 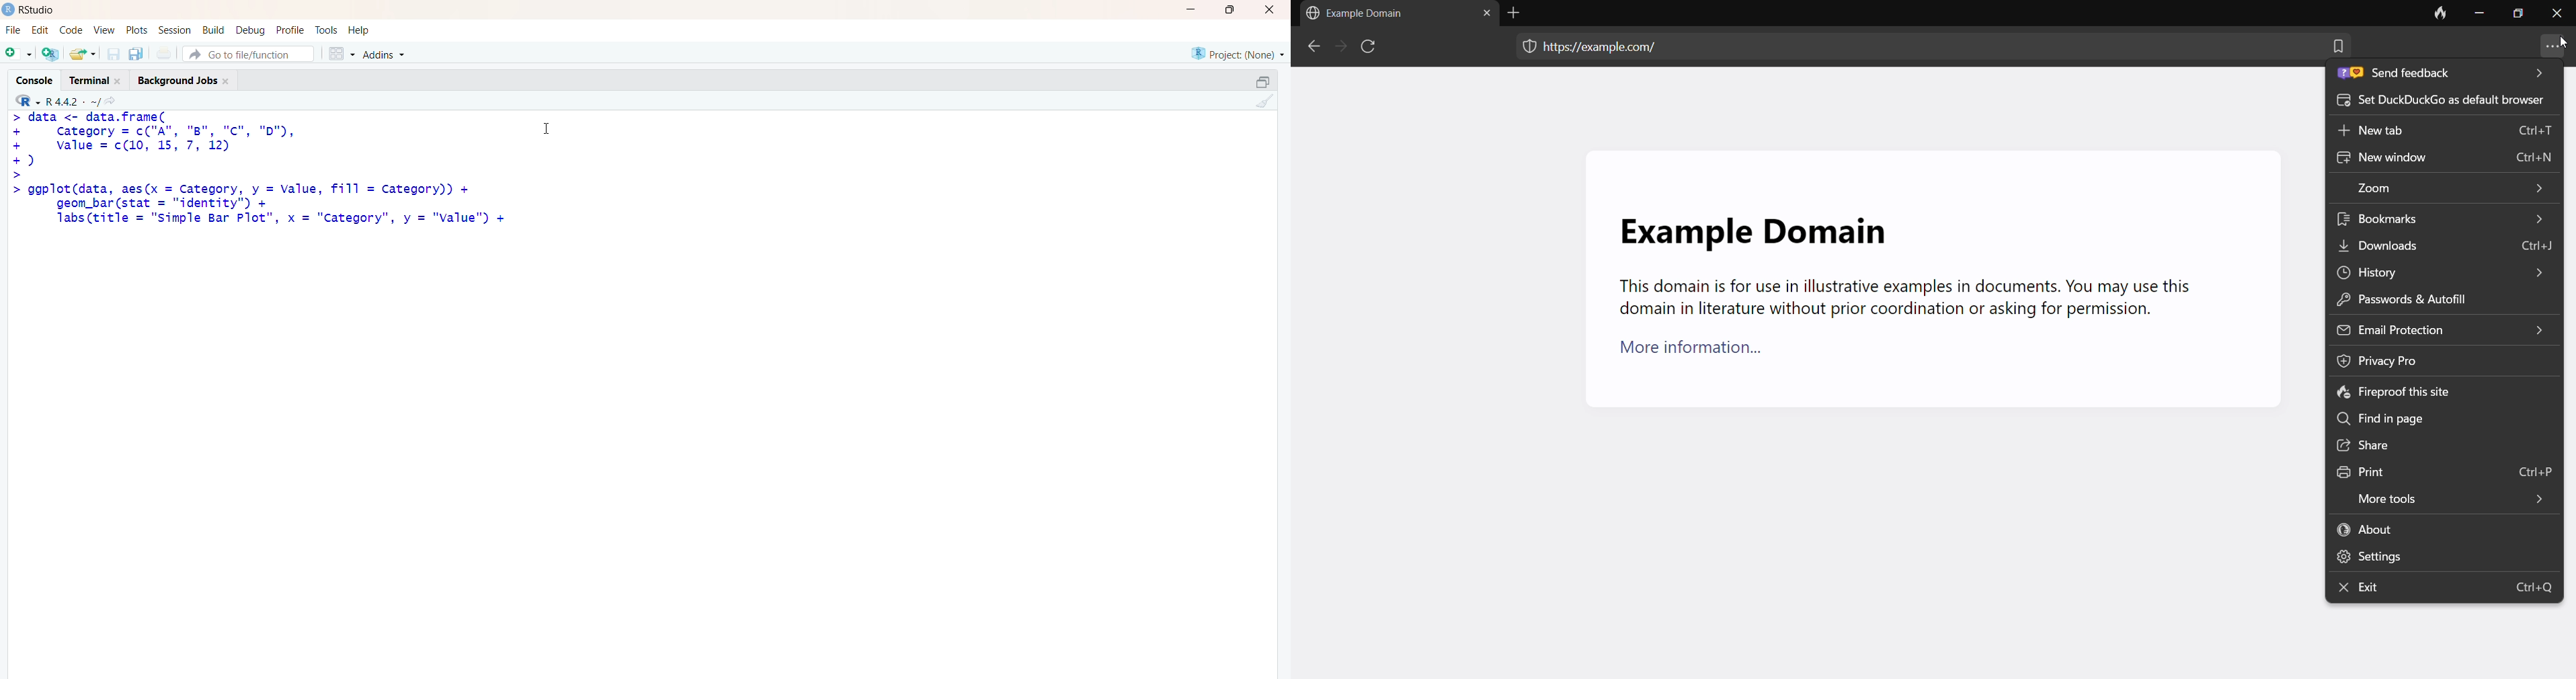 What do you see at coordinates (82, 53) in the screenshot?
I see `open an existing file` at bounding box center [82, 53].